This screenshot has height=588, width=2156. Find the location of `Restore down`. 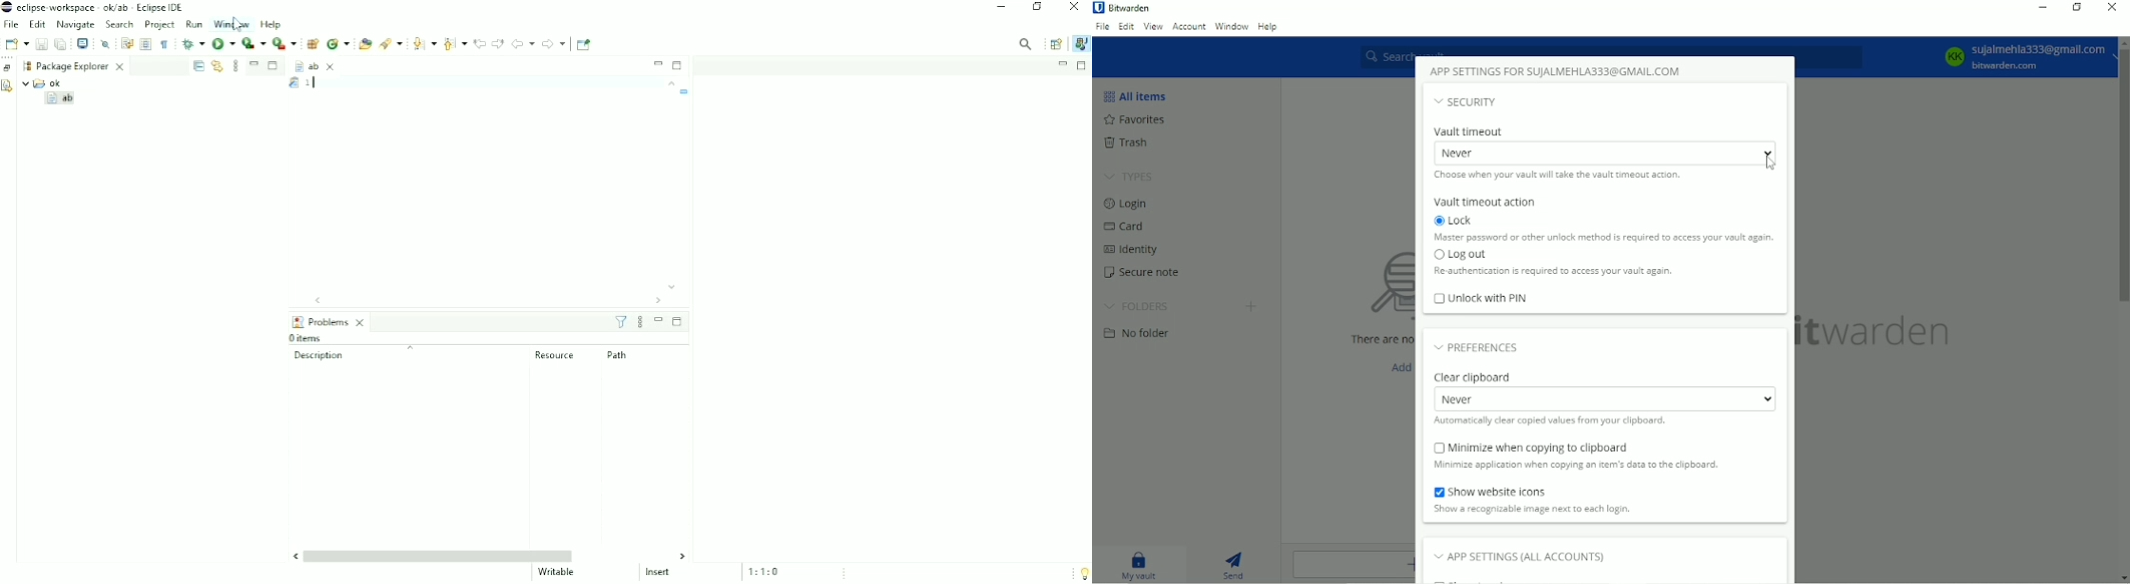

Restore down is located at coordinates (2075, 8).